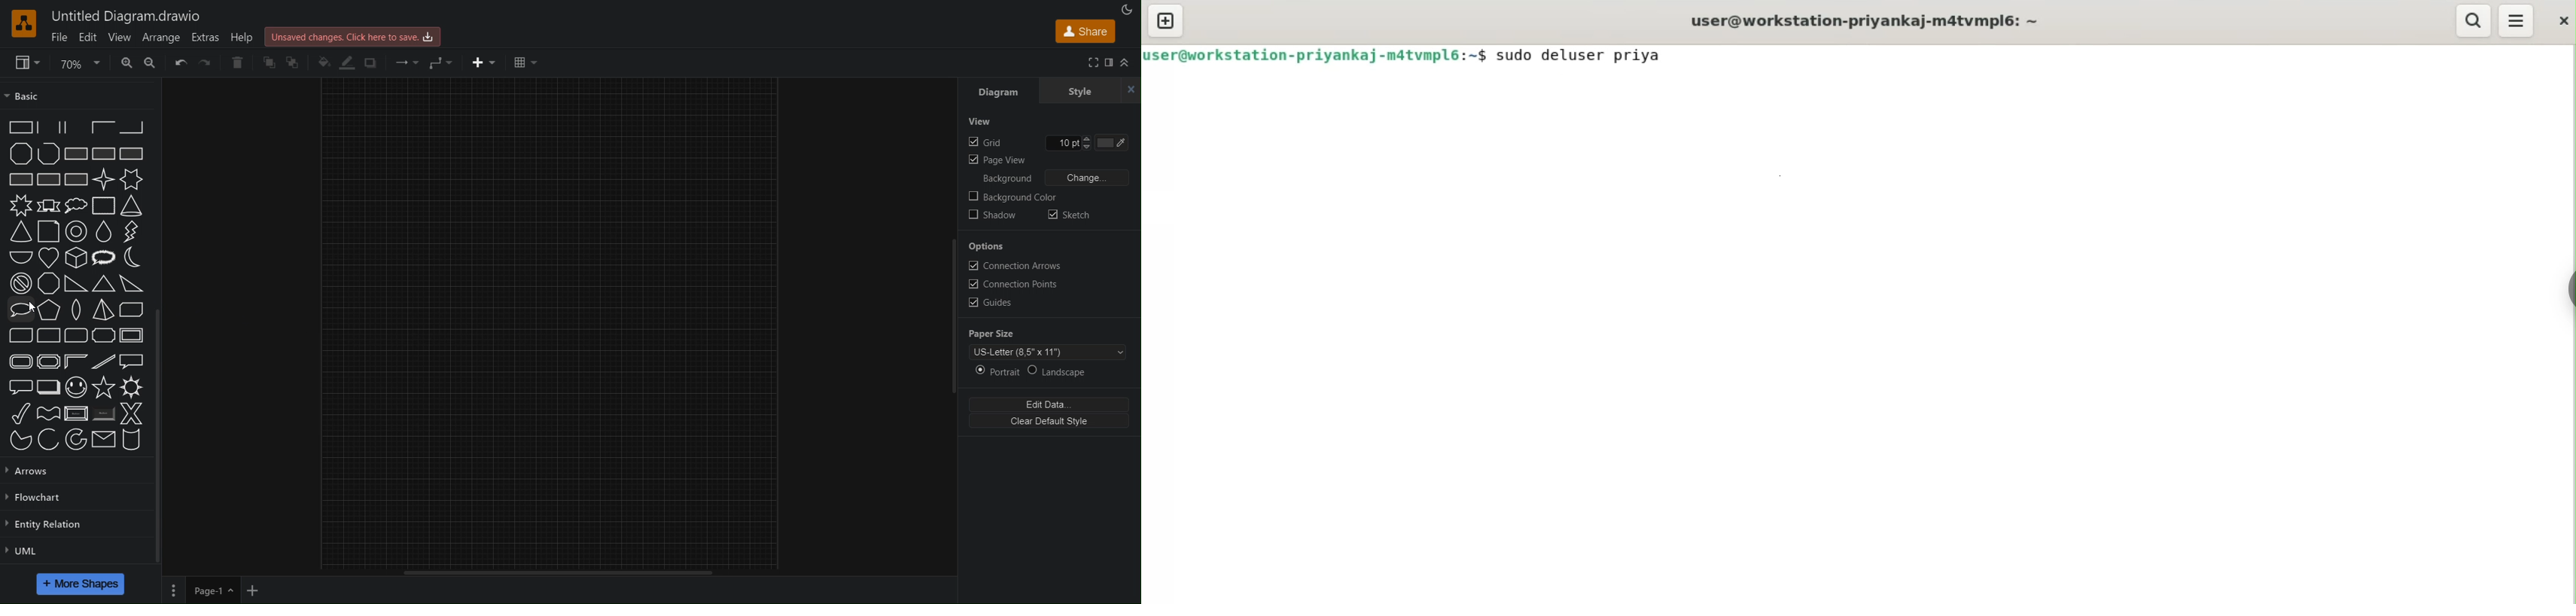 Image resolution: width=2576 pixels, height=616 pixels. Describe the element at coordinates (1110, 62) in the screenshot. I see `Format` at that location.